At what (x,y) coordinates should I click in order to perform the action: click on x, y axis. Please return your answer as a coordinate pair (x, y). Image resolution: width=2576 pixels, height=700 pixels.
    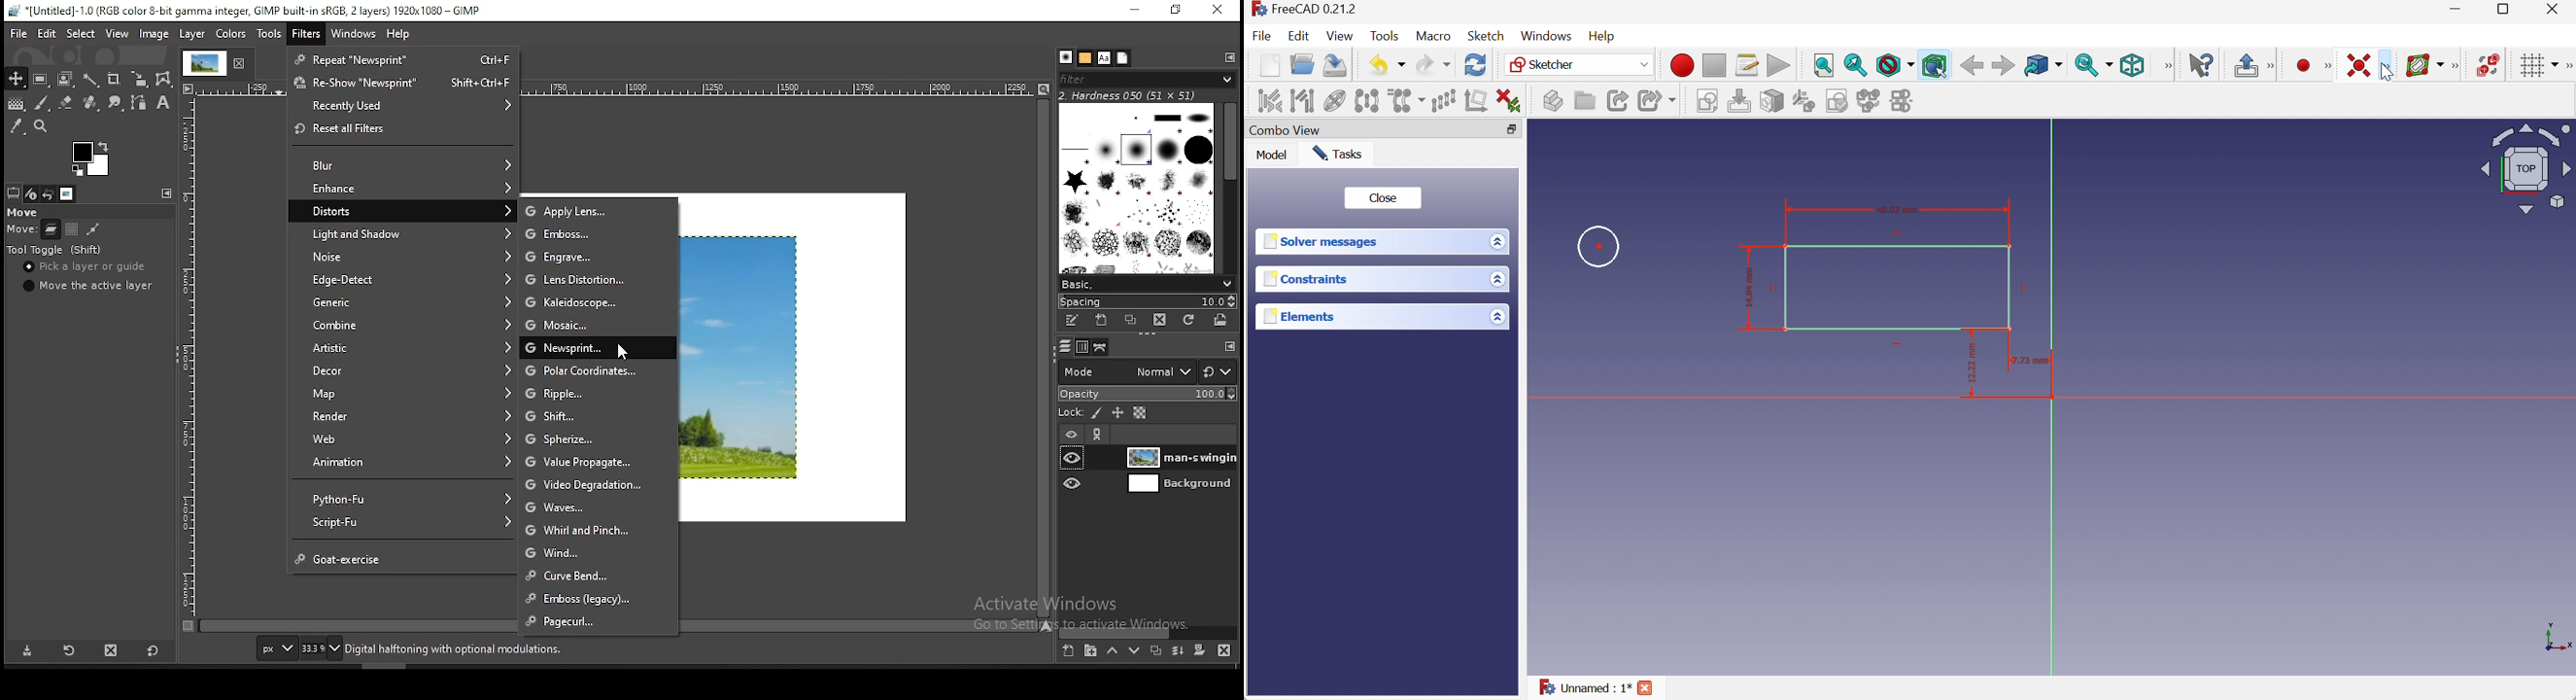
    Looking at the image, I should click on (2556, 635).